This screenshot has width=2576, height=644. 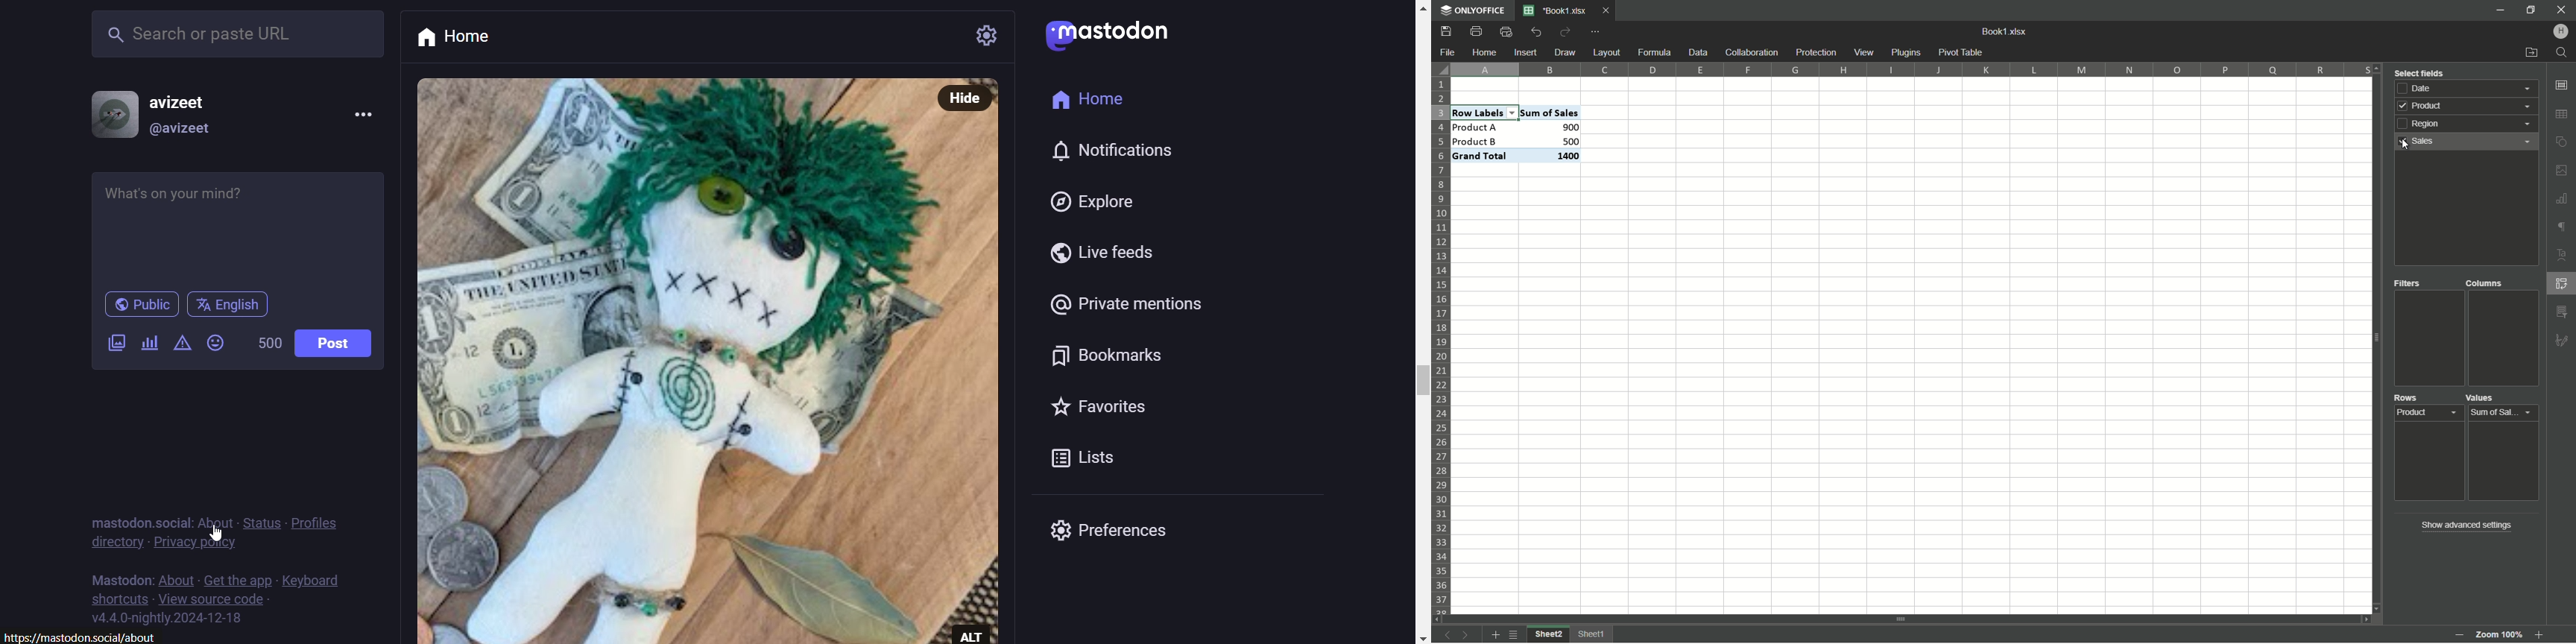 What do you see at coordinates (119, 599) in the screenshot?
I see `shortucts` at bounding box center [119, 599].